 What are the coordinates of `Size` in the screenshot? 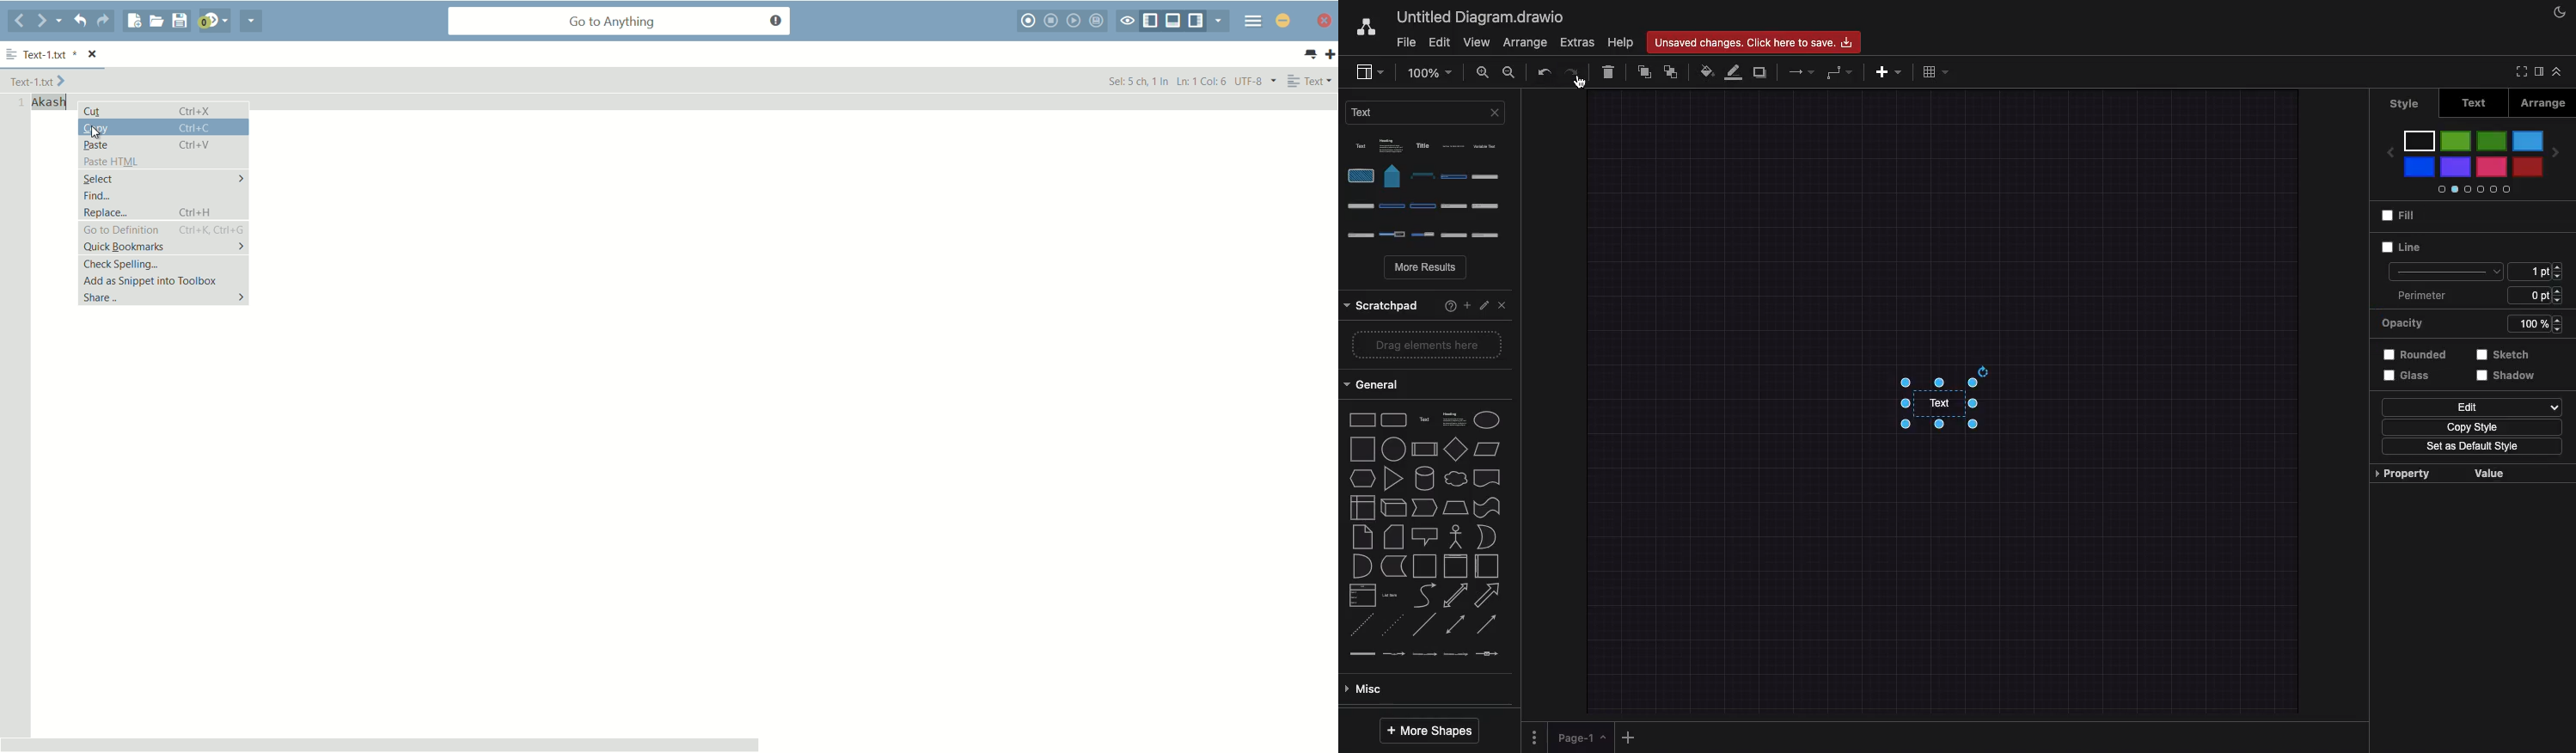 It's located at (2535, 271).